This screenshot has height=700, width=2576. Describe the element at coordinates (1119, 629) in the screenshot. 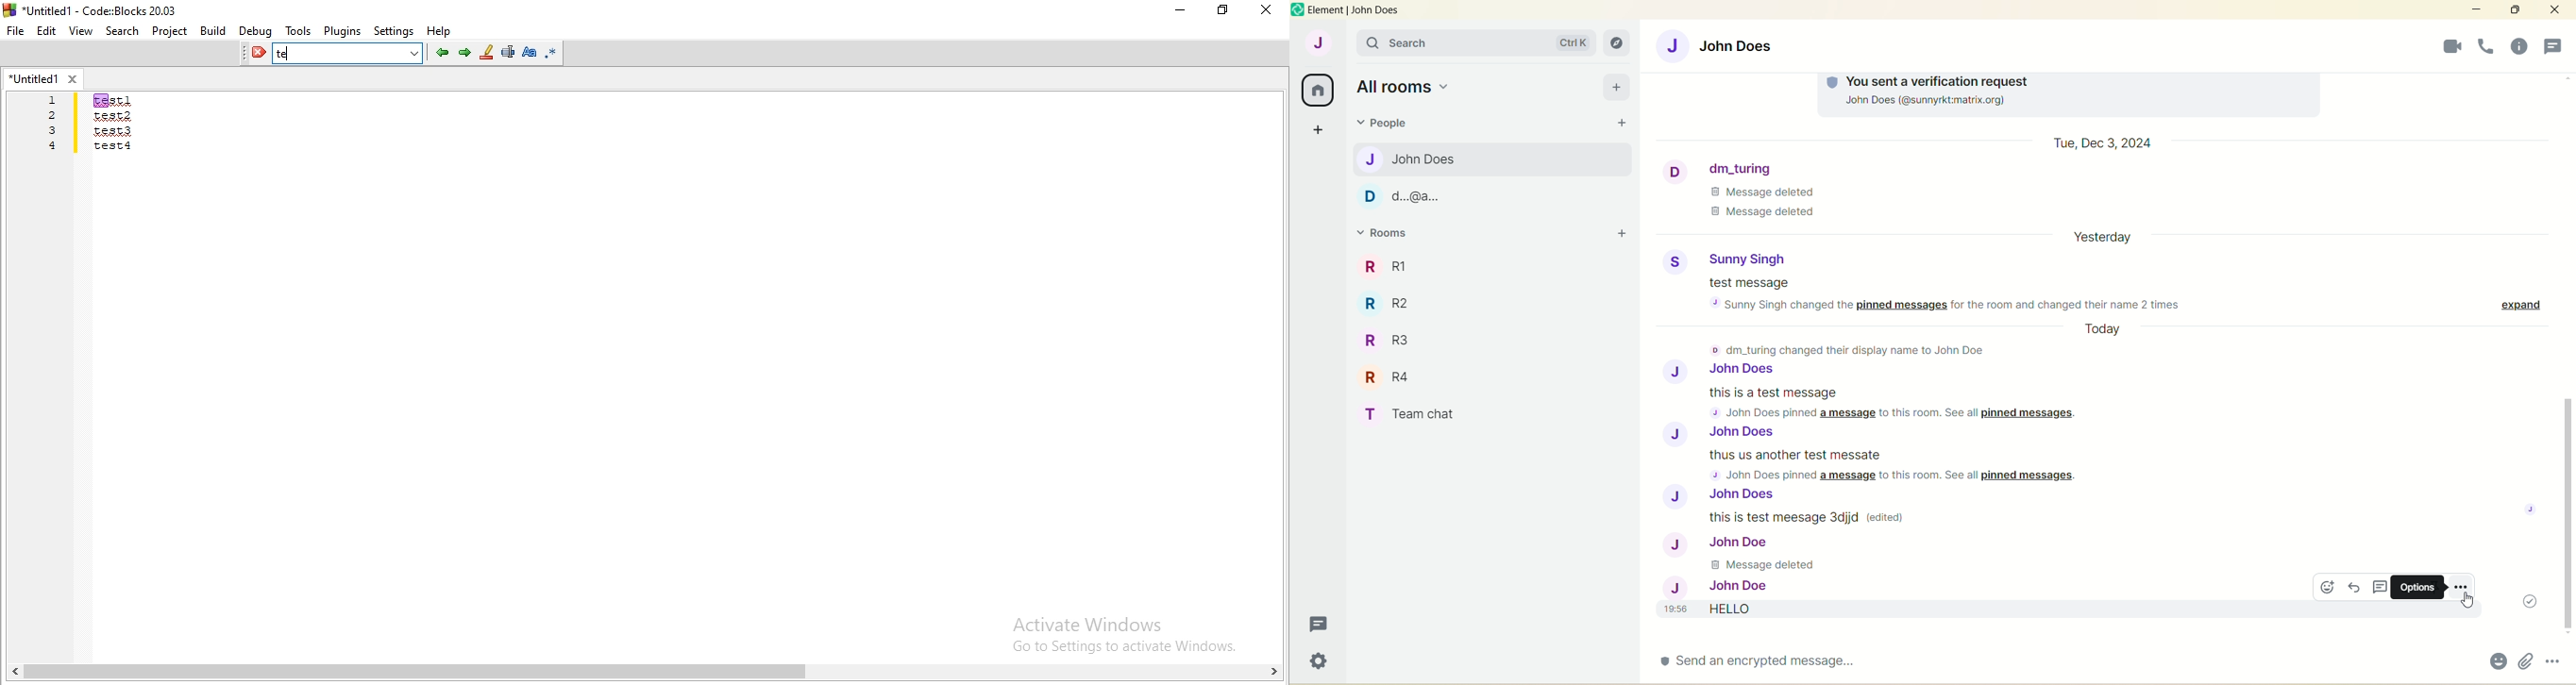

I see `Activate Windows
Go to Settings to activate Windows.` at that location.